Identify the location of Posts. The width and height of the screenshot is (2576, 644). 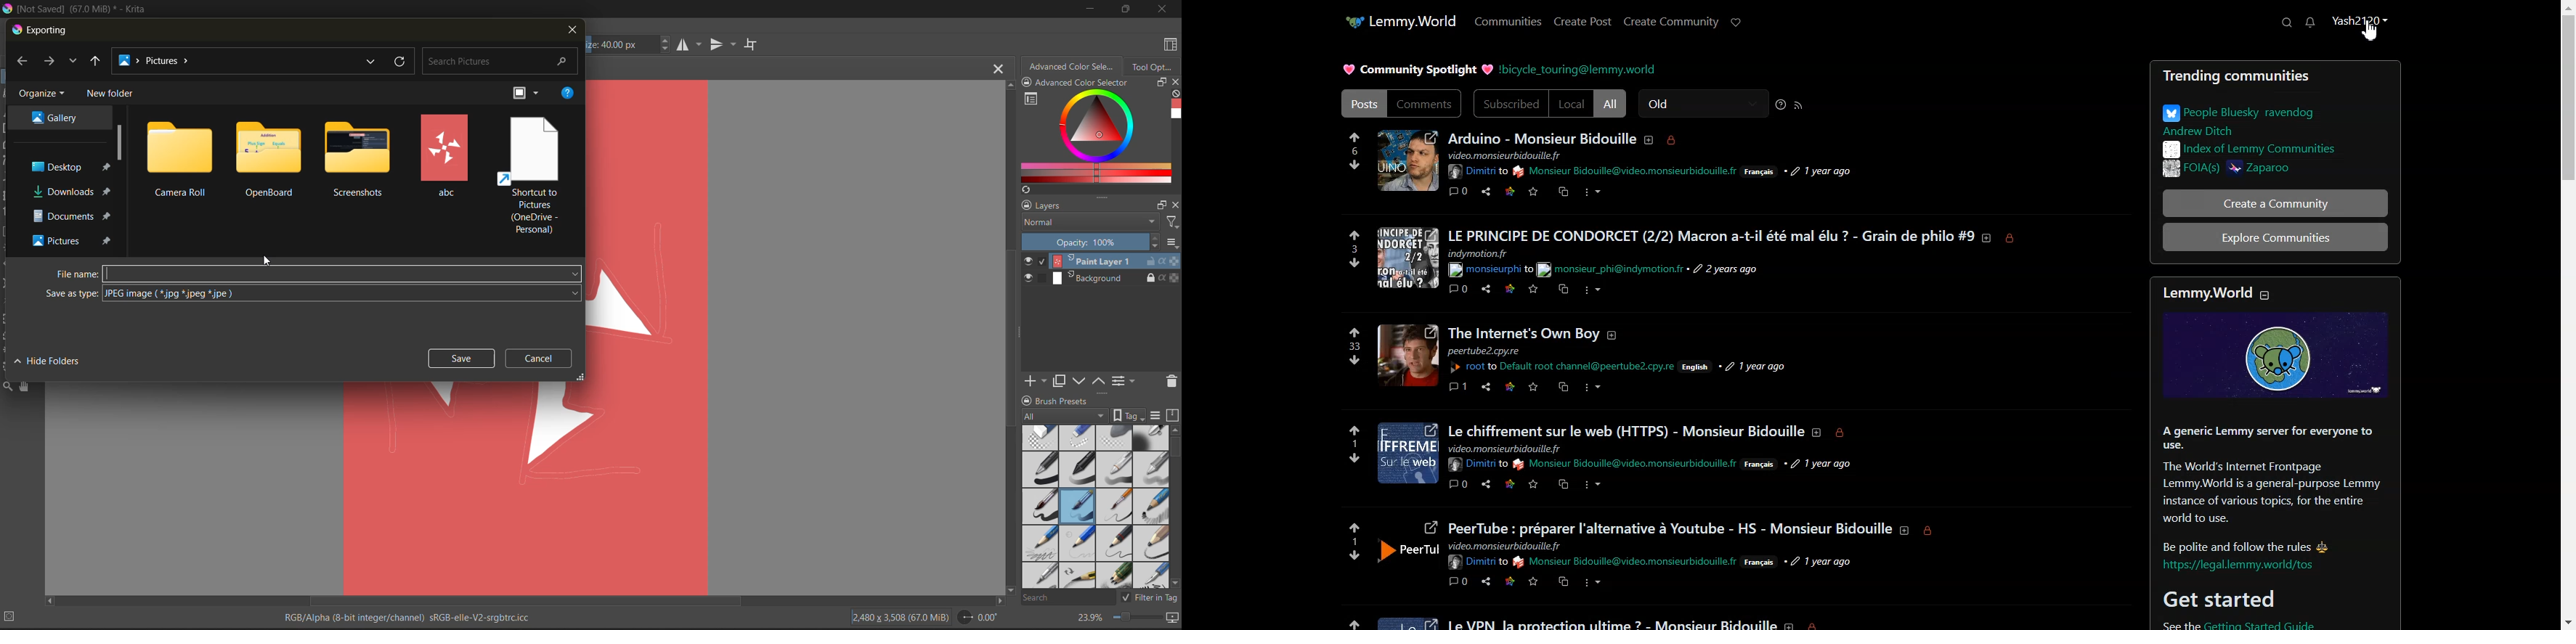
(1712, 228).